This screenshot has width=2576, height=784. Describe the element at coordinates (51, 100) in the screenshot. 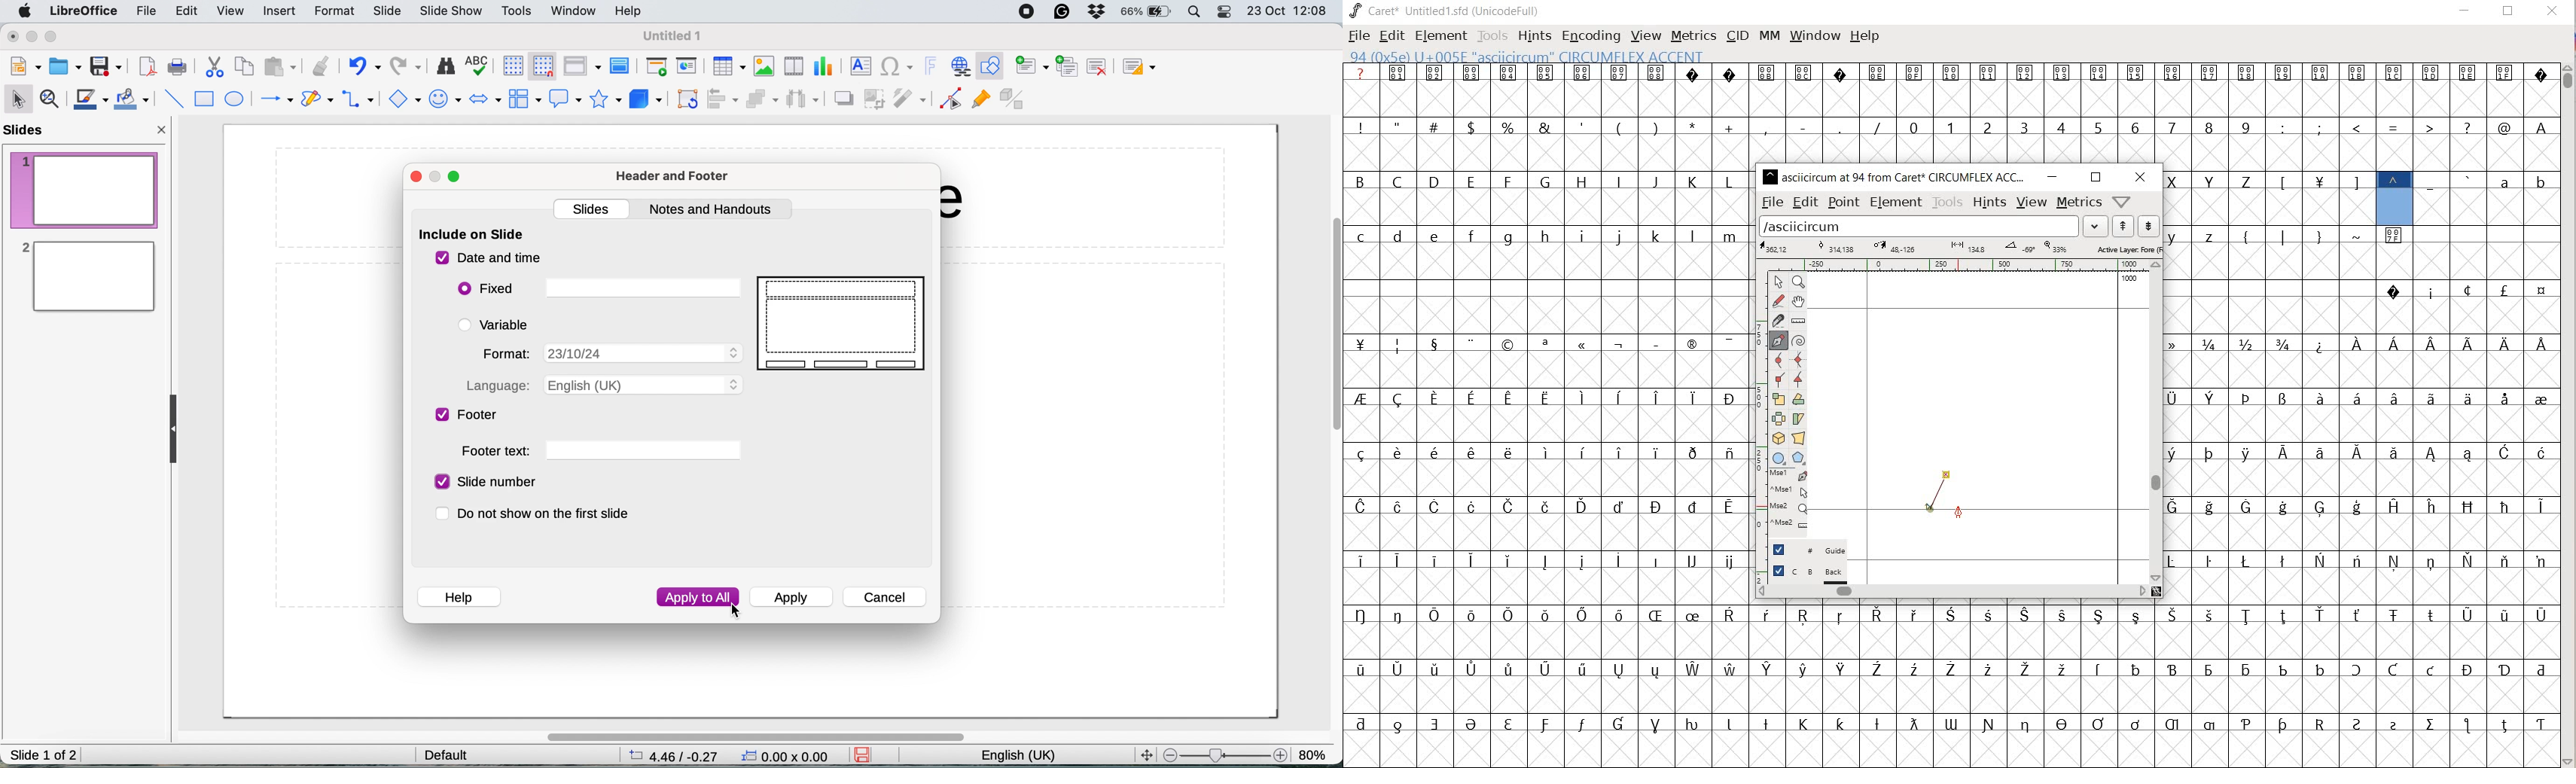

I see `zoom and pan` at that location.